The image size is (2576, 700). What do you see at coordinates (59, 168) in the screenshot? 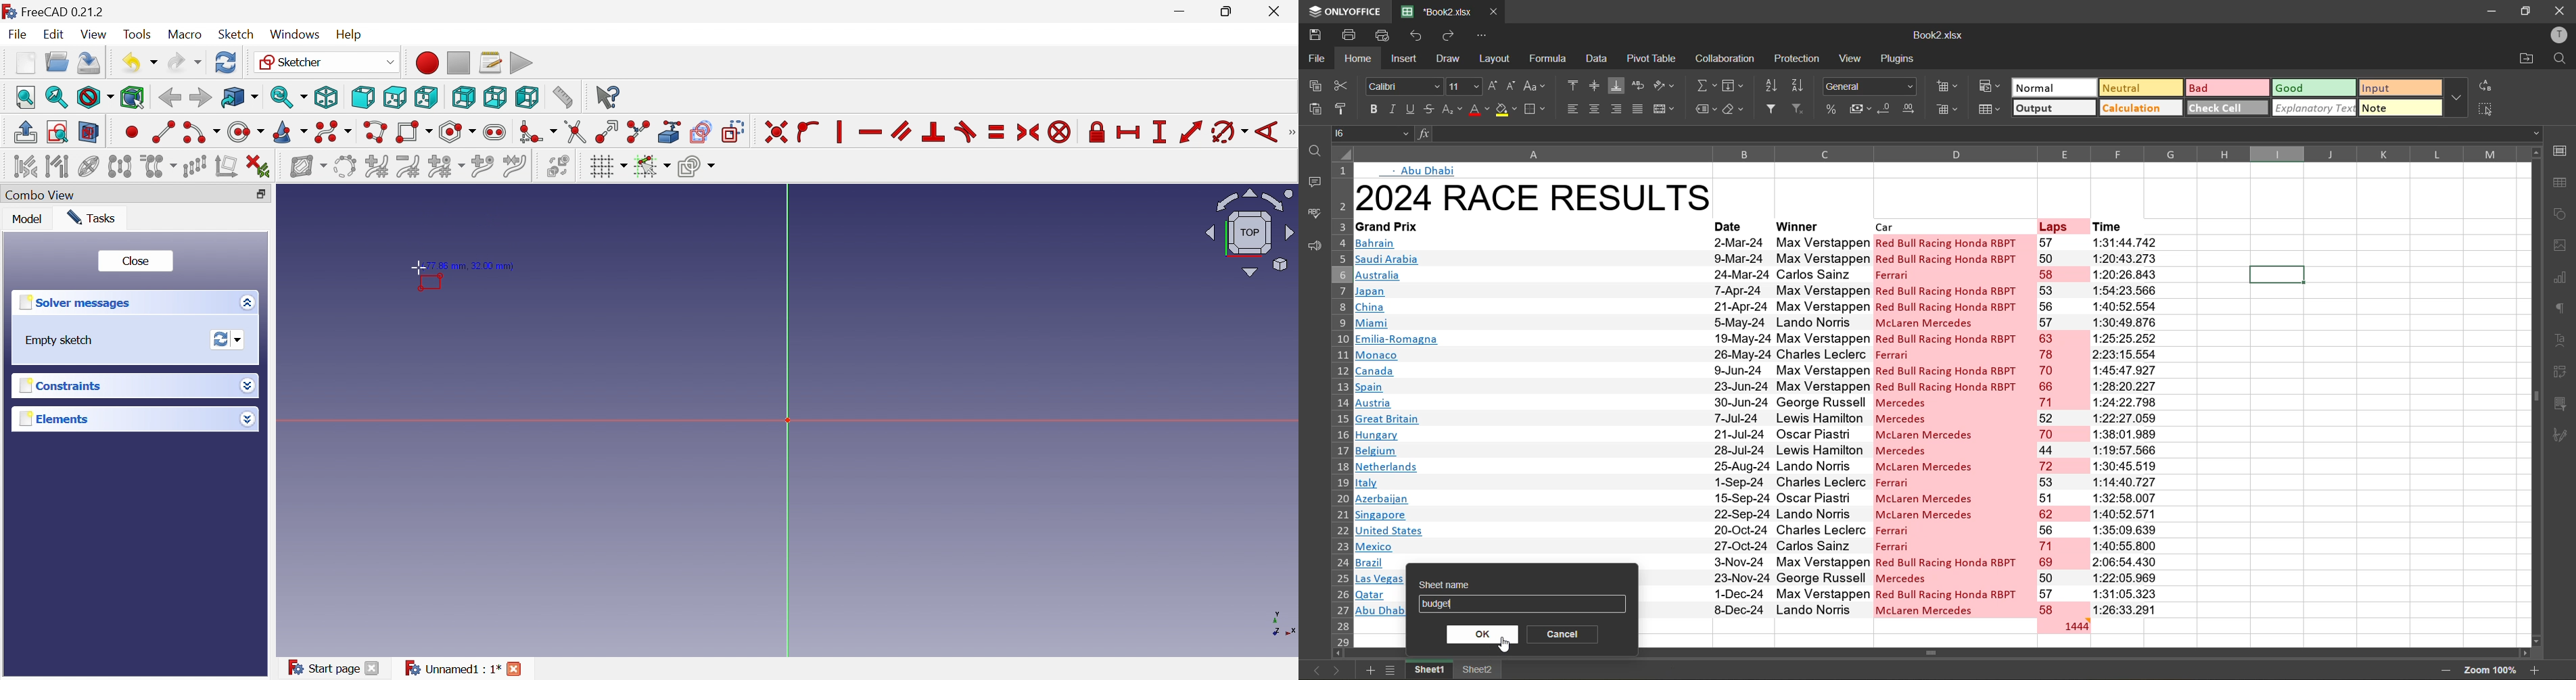
I see `Select associated geometry` at bounding box center [59, 168].